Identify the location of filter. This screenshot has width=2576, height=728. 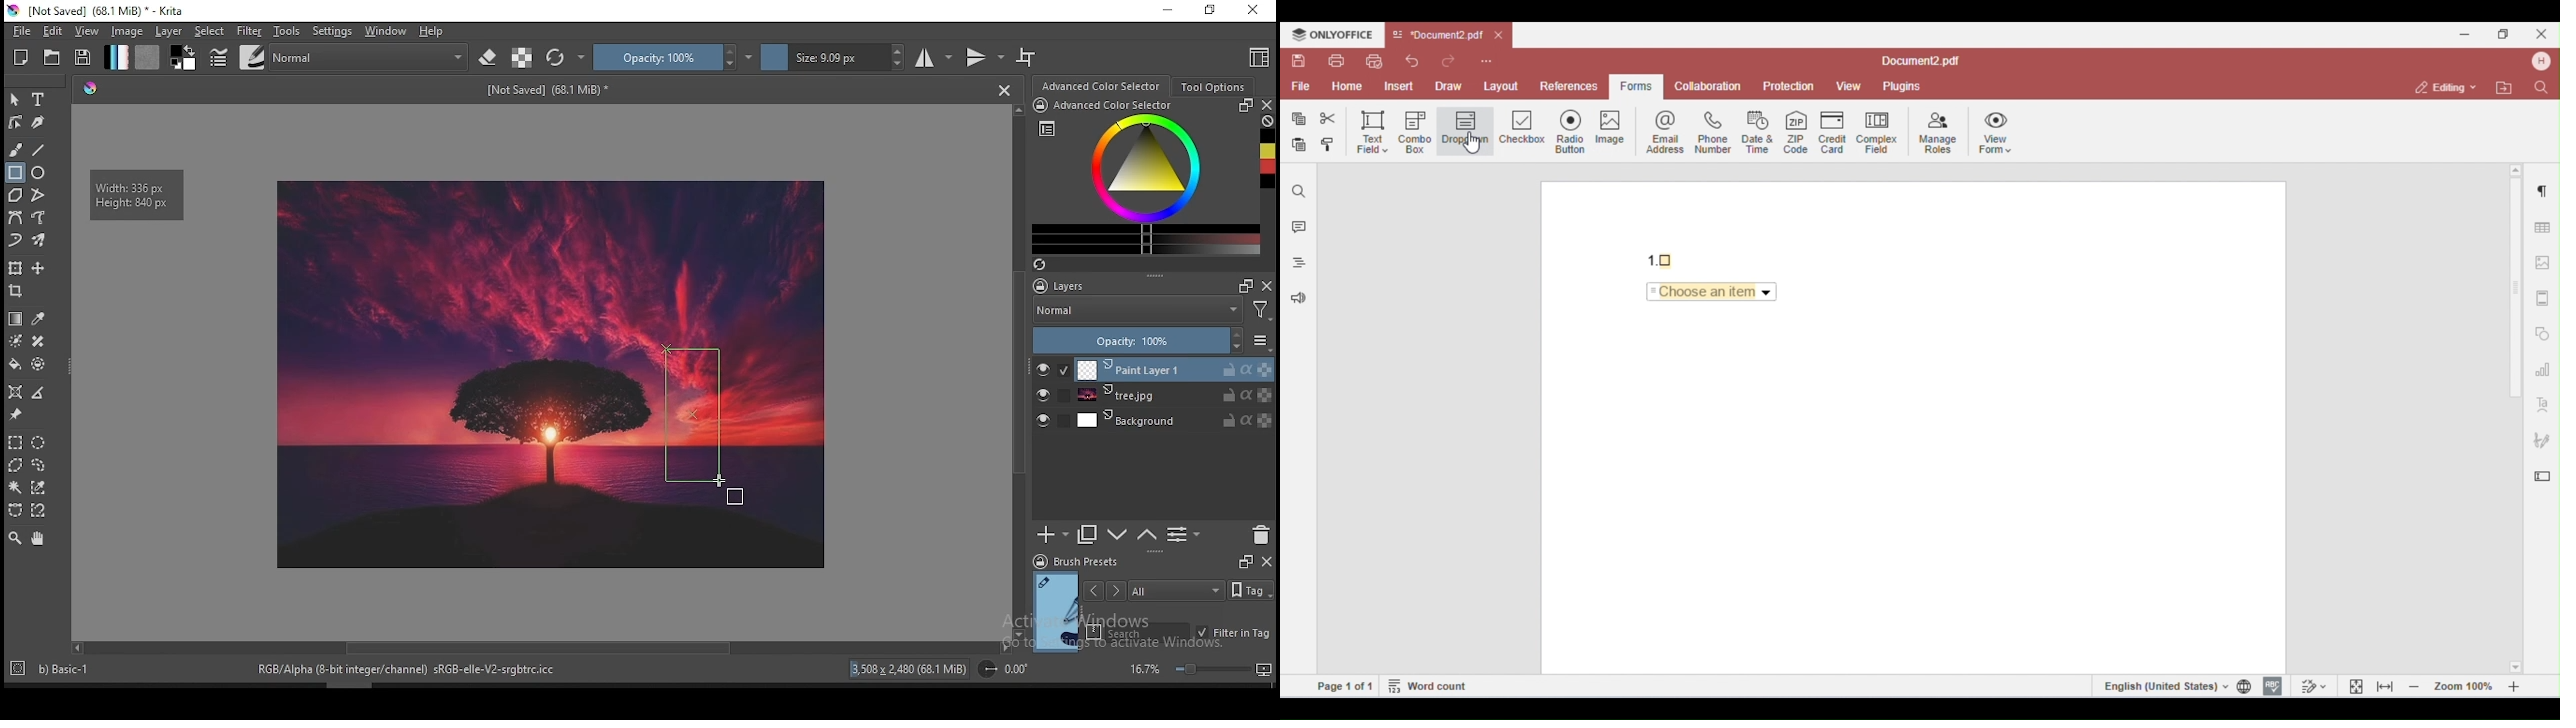
(249, 30).